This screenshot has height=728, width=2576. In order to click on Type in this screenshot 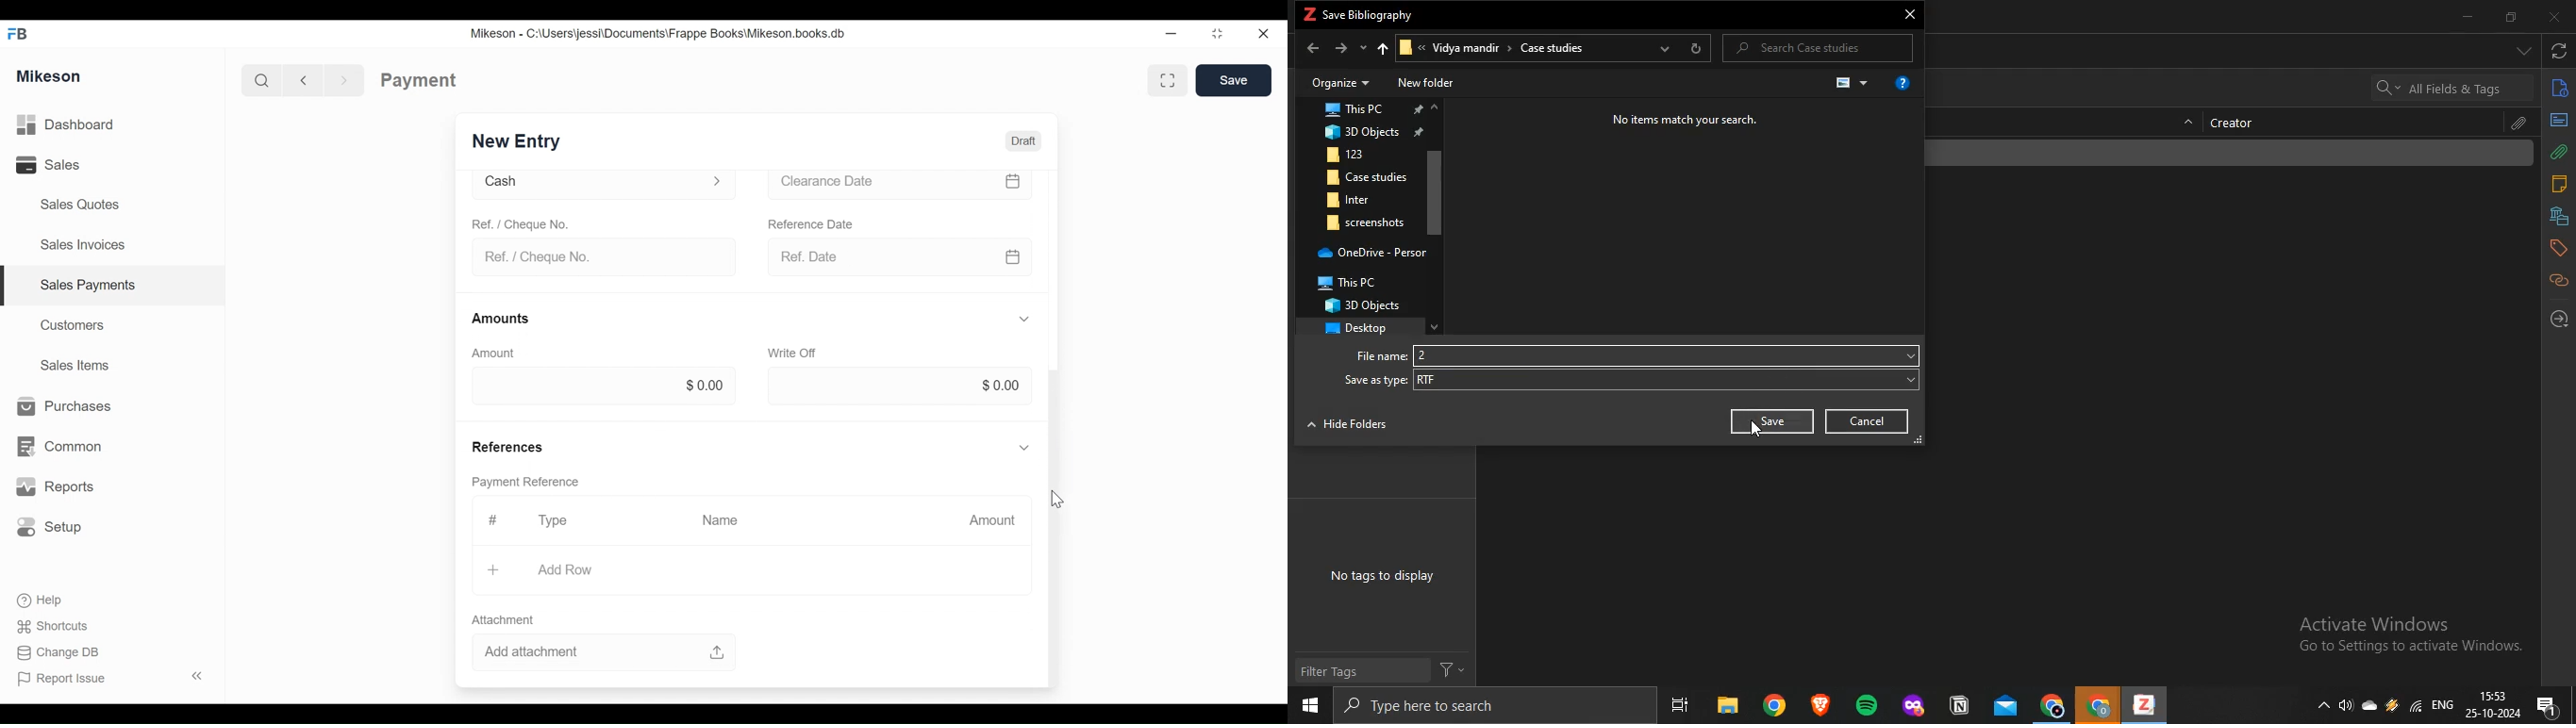, I will do `click(553, 520)`.